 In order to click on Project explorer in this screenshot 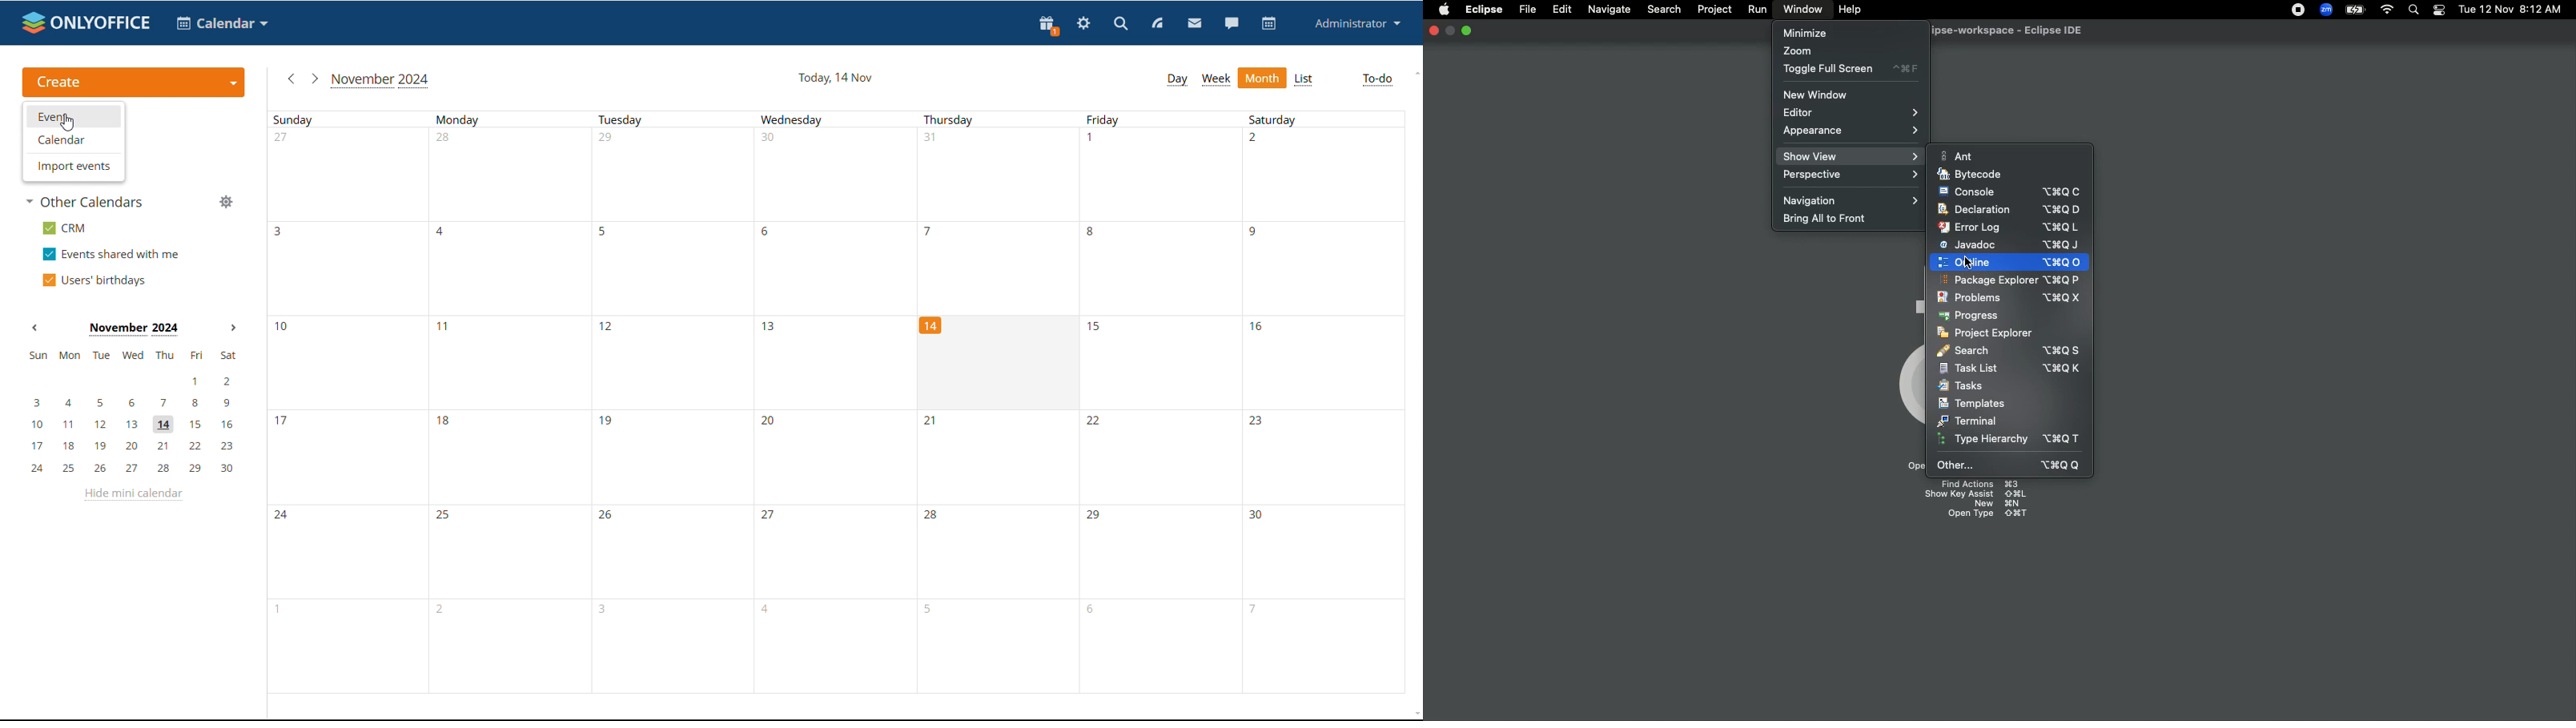, I will do `click(1988, 334)`.